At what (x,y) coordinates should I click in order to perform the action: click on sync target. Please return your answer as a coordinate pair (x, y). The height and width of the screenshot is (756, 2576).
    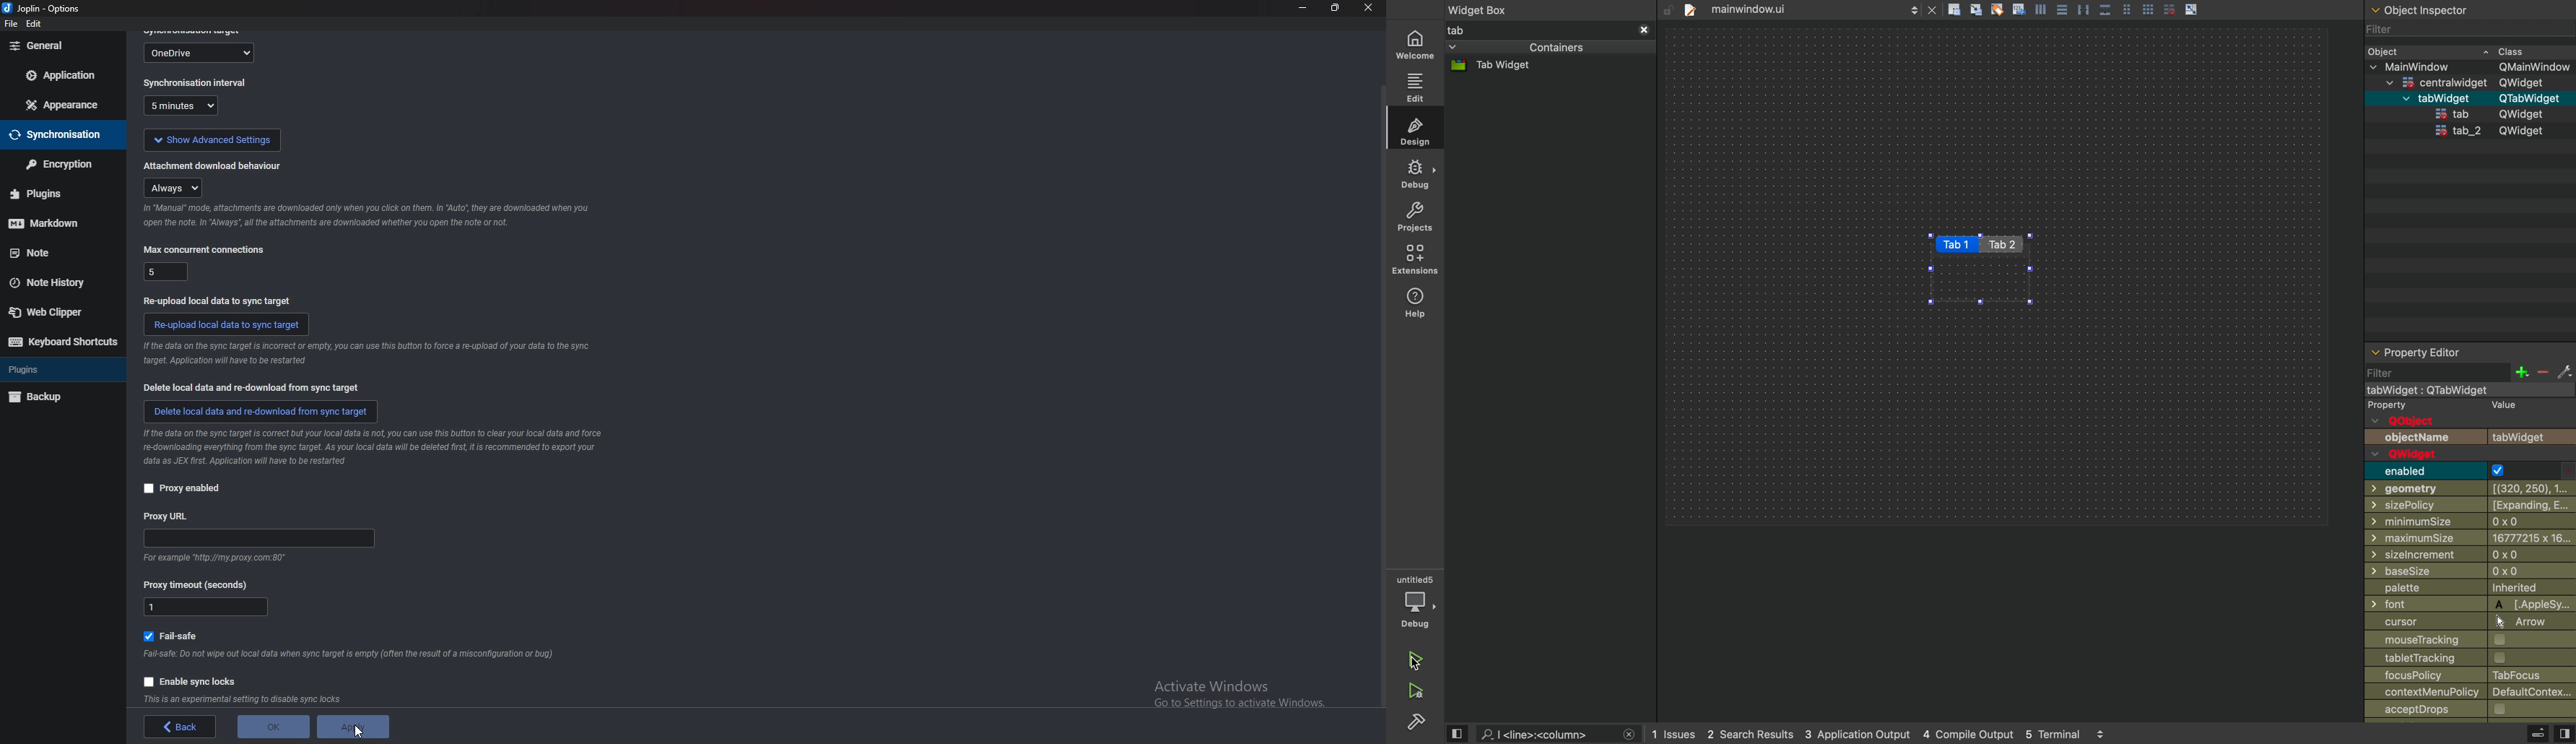
    Looking at the image, I should click on (201, 51).